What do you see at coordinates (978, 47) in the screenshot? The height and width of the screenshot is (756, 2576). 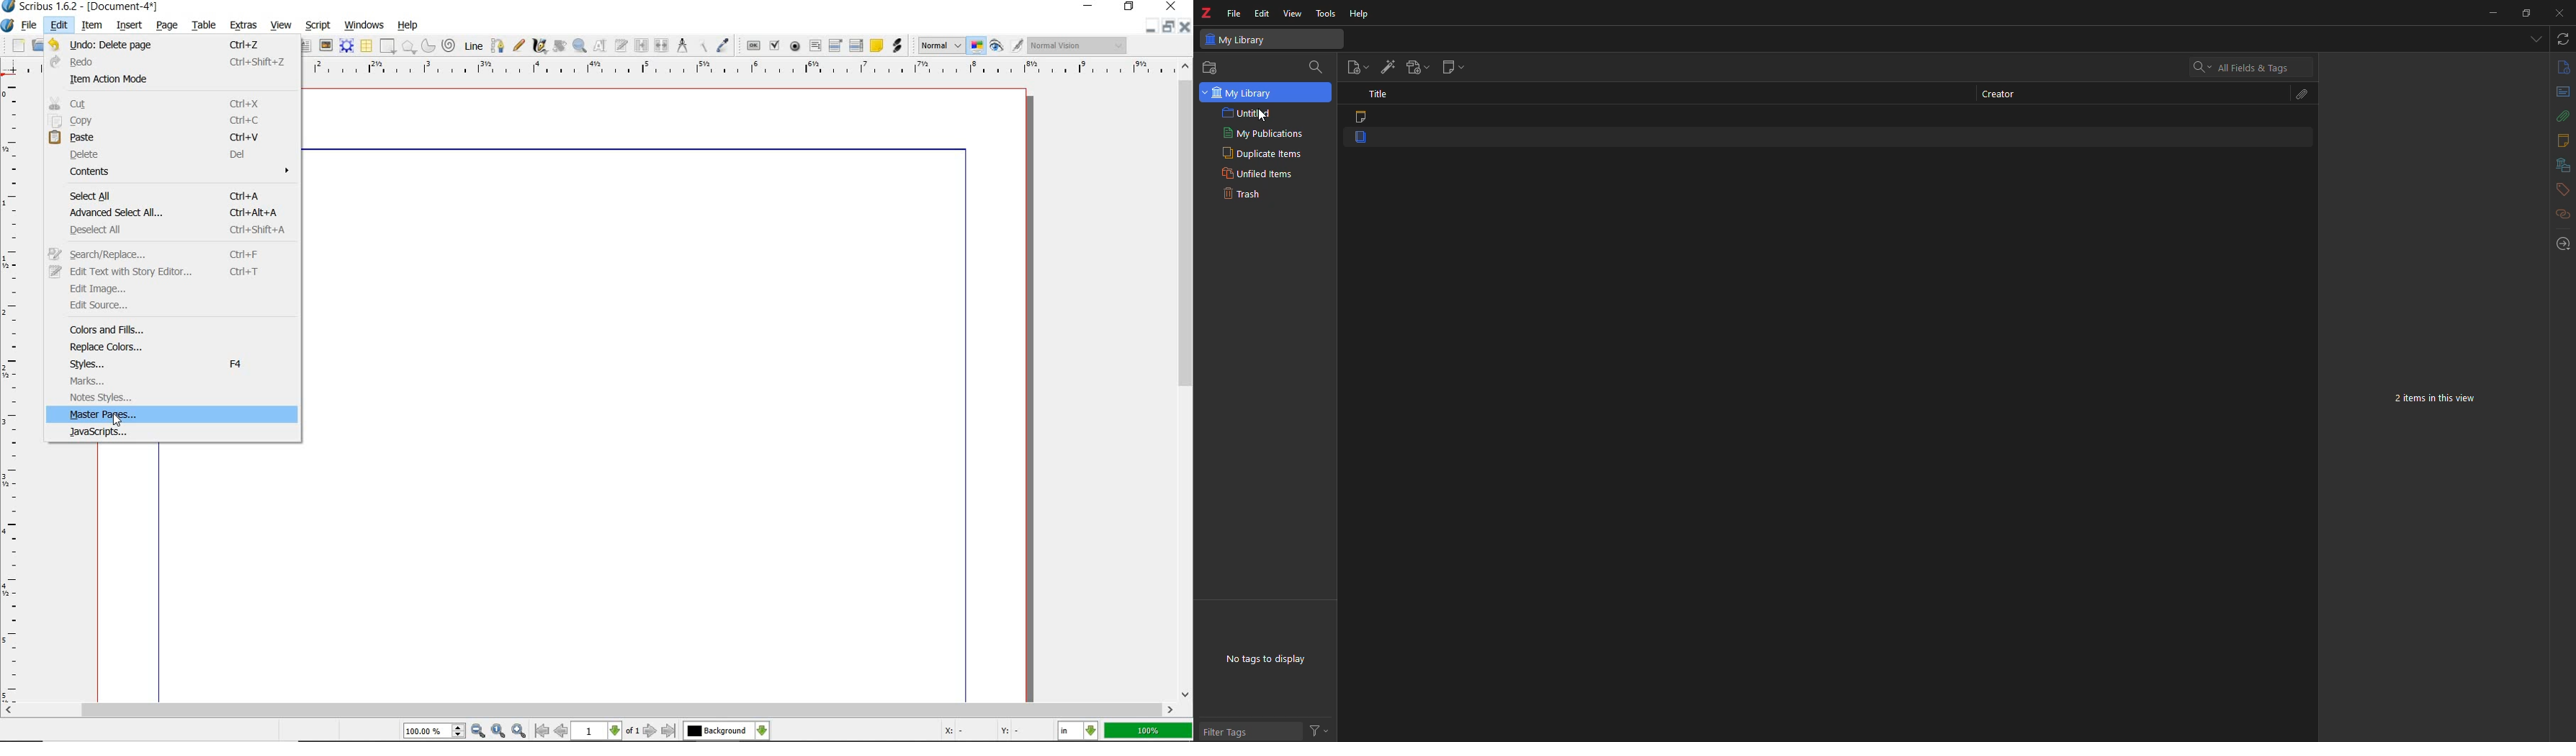 I see `toggle color management` at bounding box center [978, 47].